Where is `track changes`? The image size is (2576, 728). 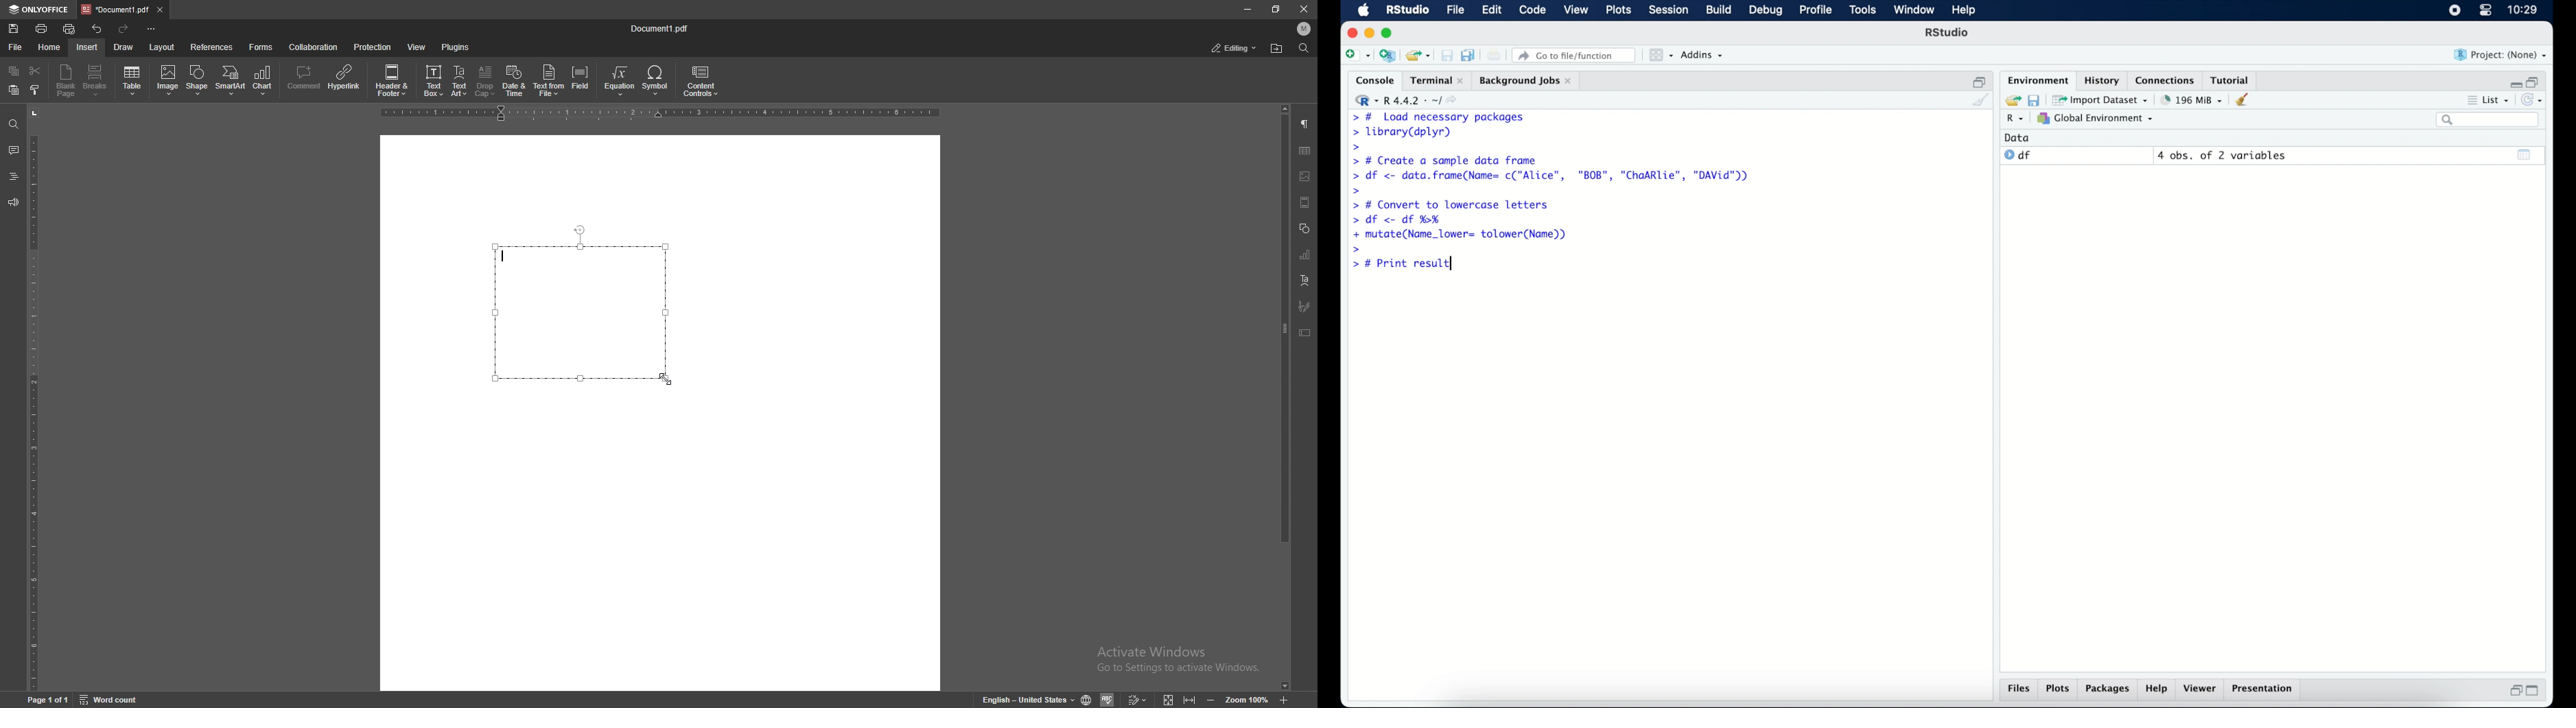 track changes is located at coordinates (1136, 700).